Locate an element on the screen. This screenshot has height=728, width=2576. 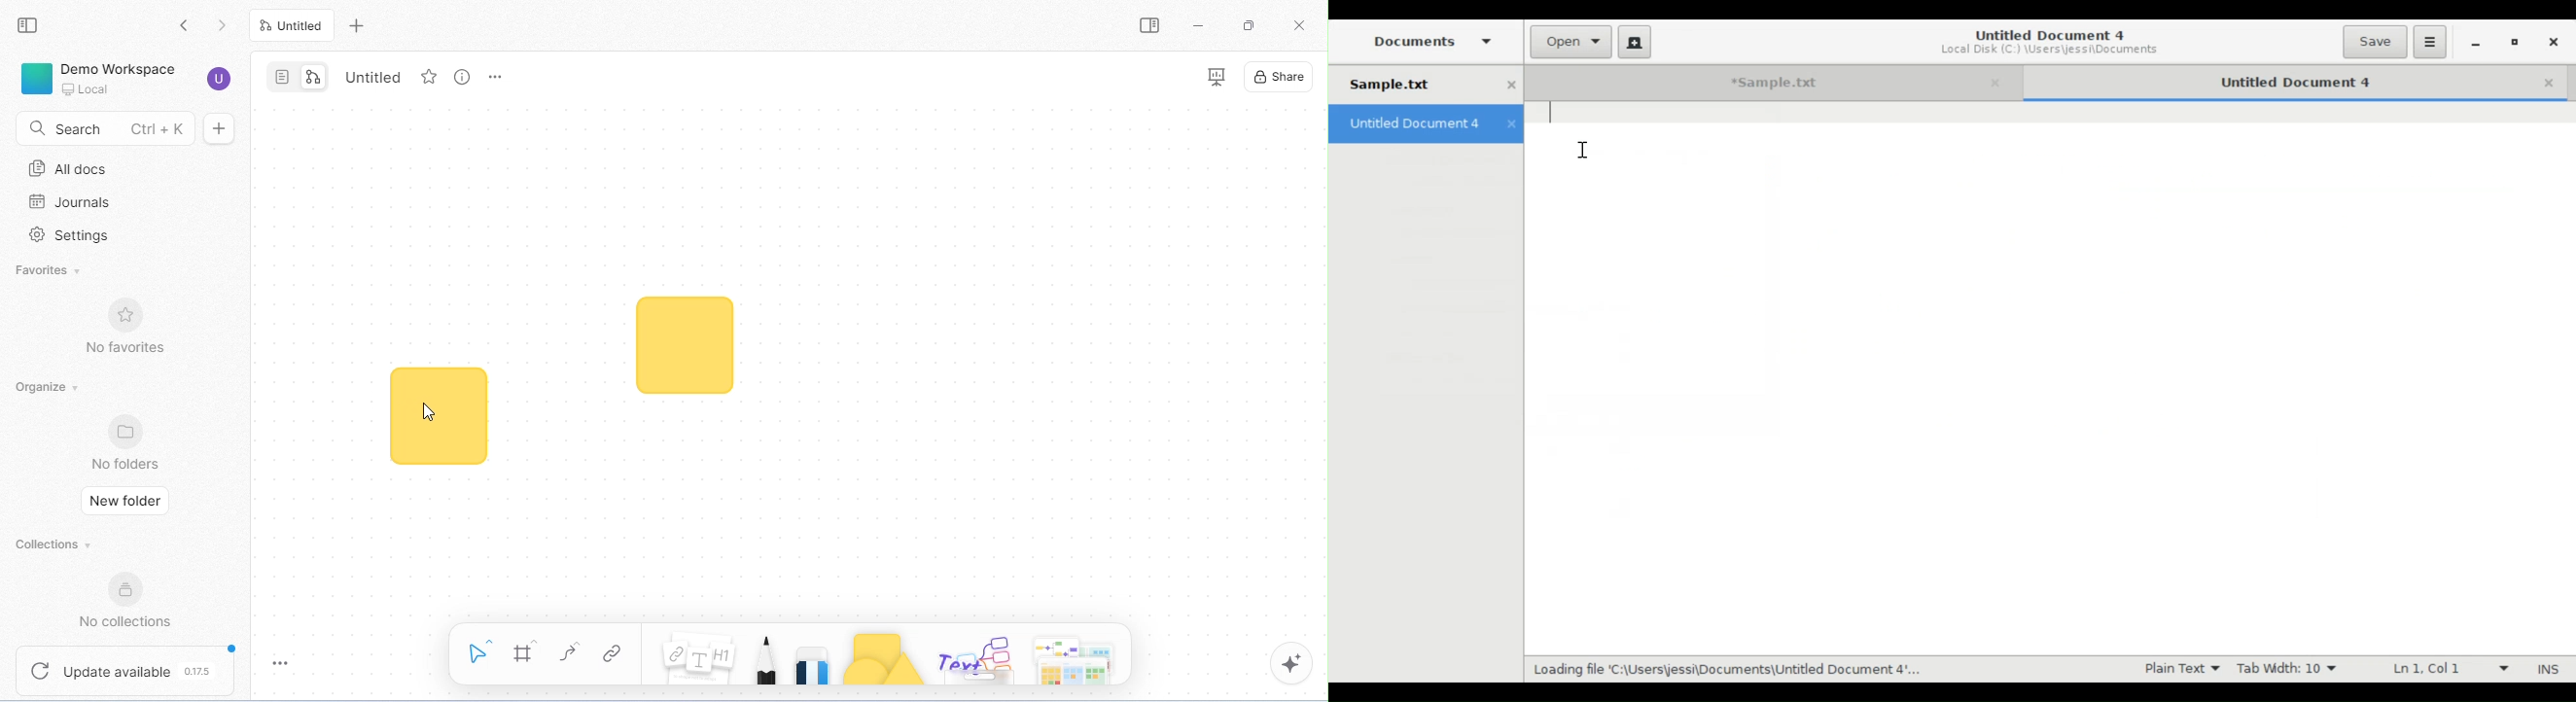
minimize is located at coordinates (2478, 42).